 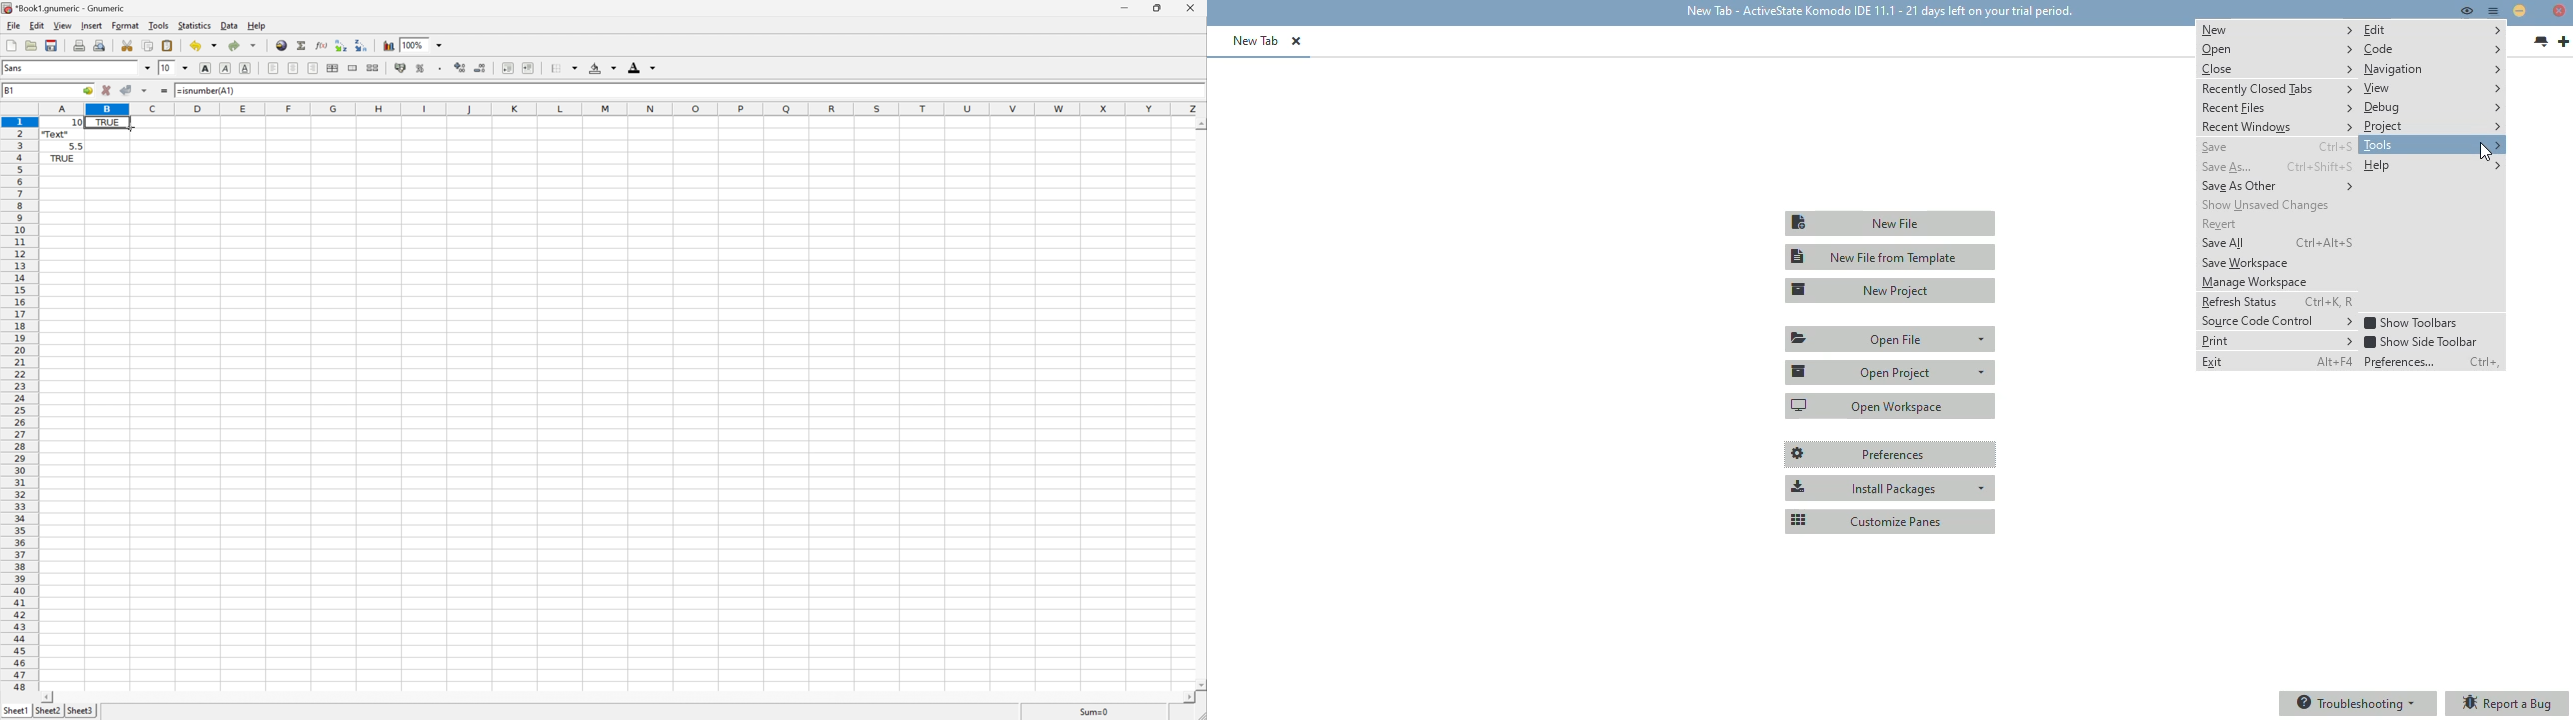 What do you see at coordinates (227, 25) in the screenshot?
I see `Data` at bounding box center [227, 25].